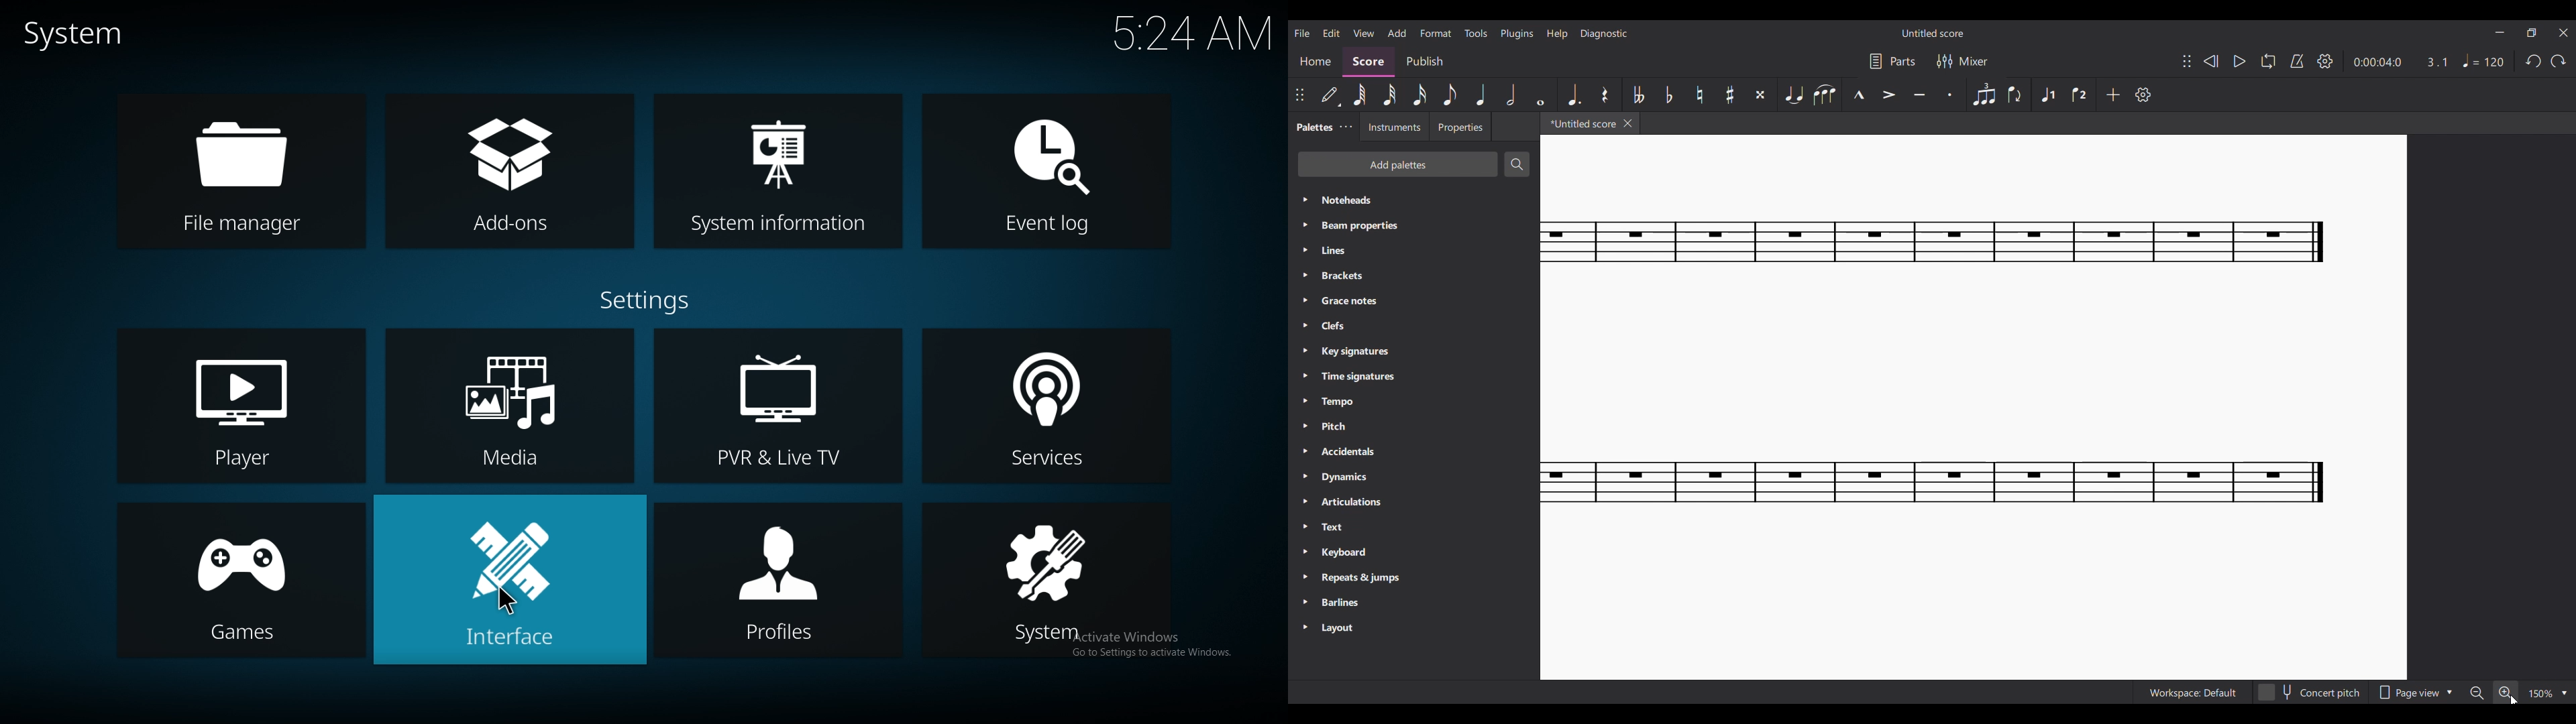 The width and height of the screenshot is (2576, 728). Describe the element at coordinates (2187, 61) in the screenshot. I see `Change position` at that location.